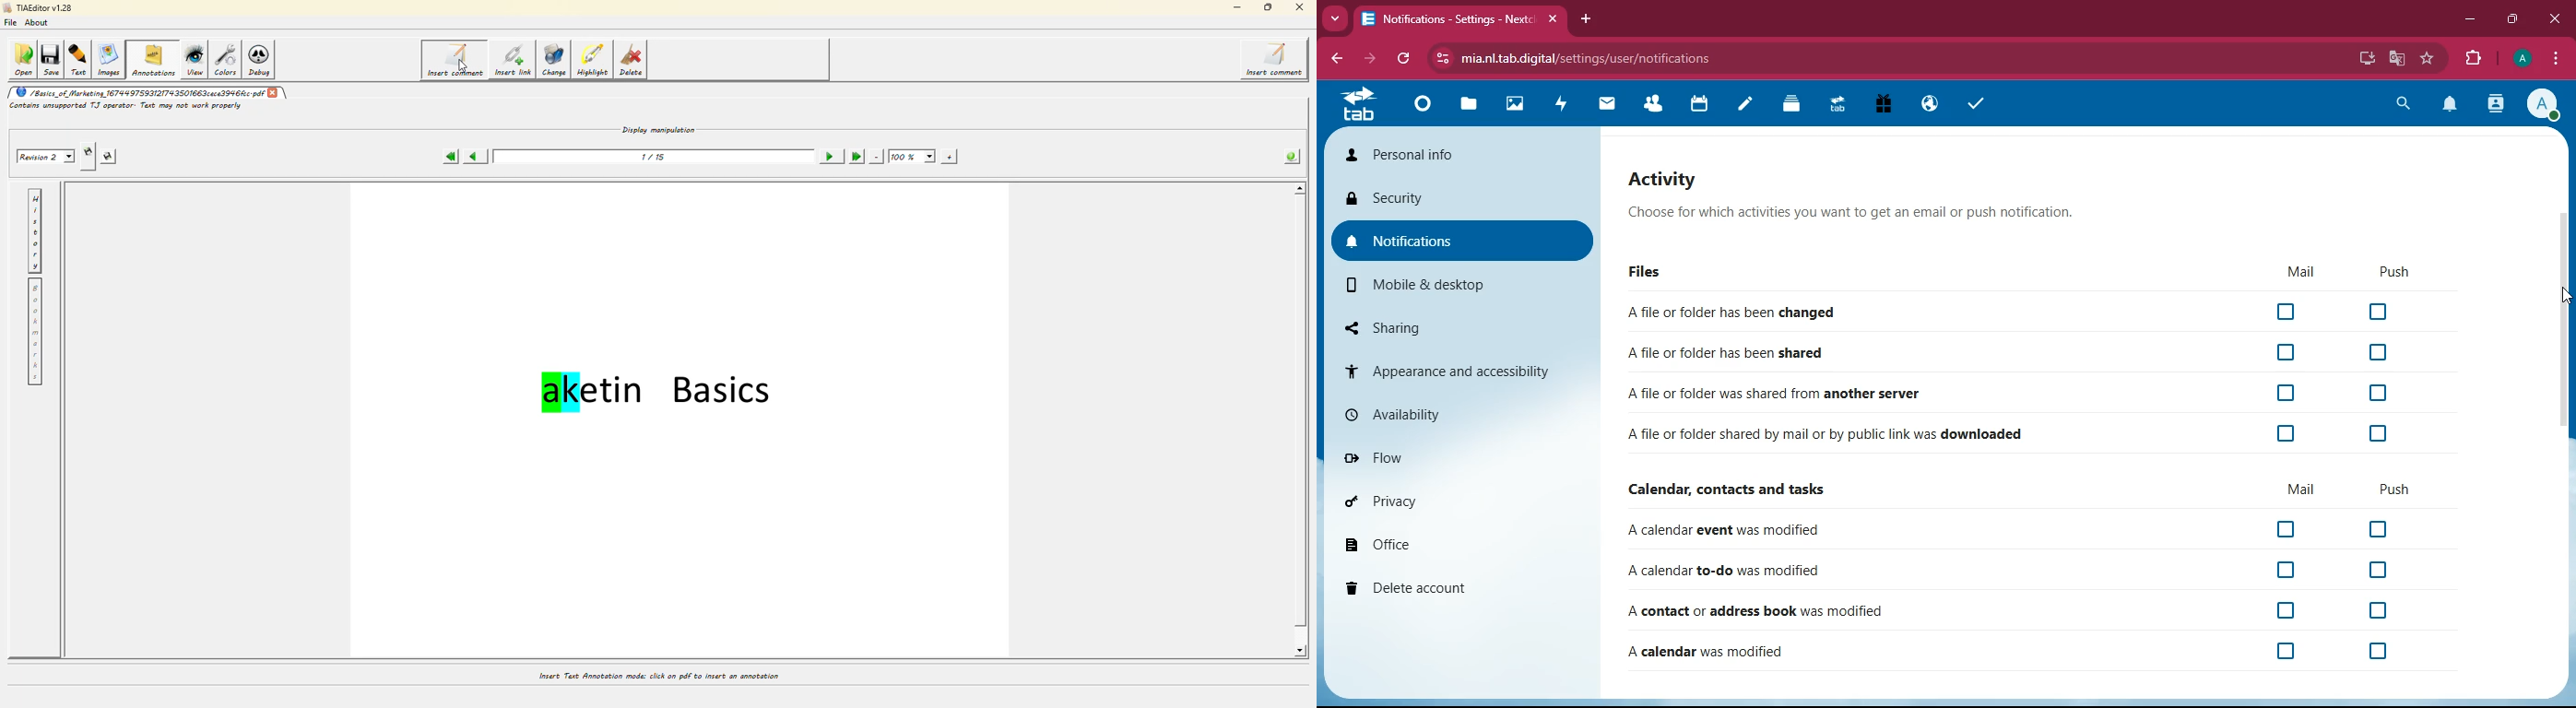 This screenshot has width=2576, height=728. I want to click on A contact or address book was modified, so click(2008, 611).